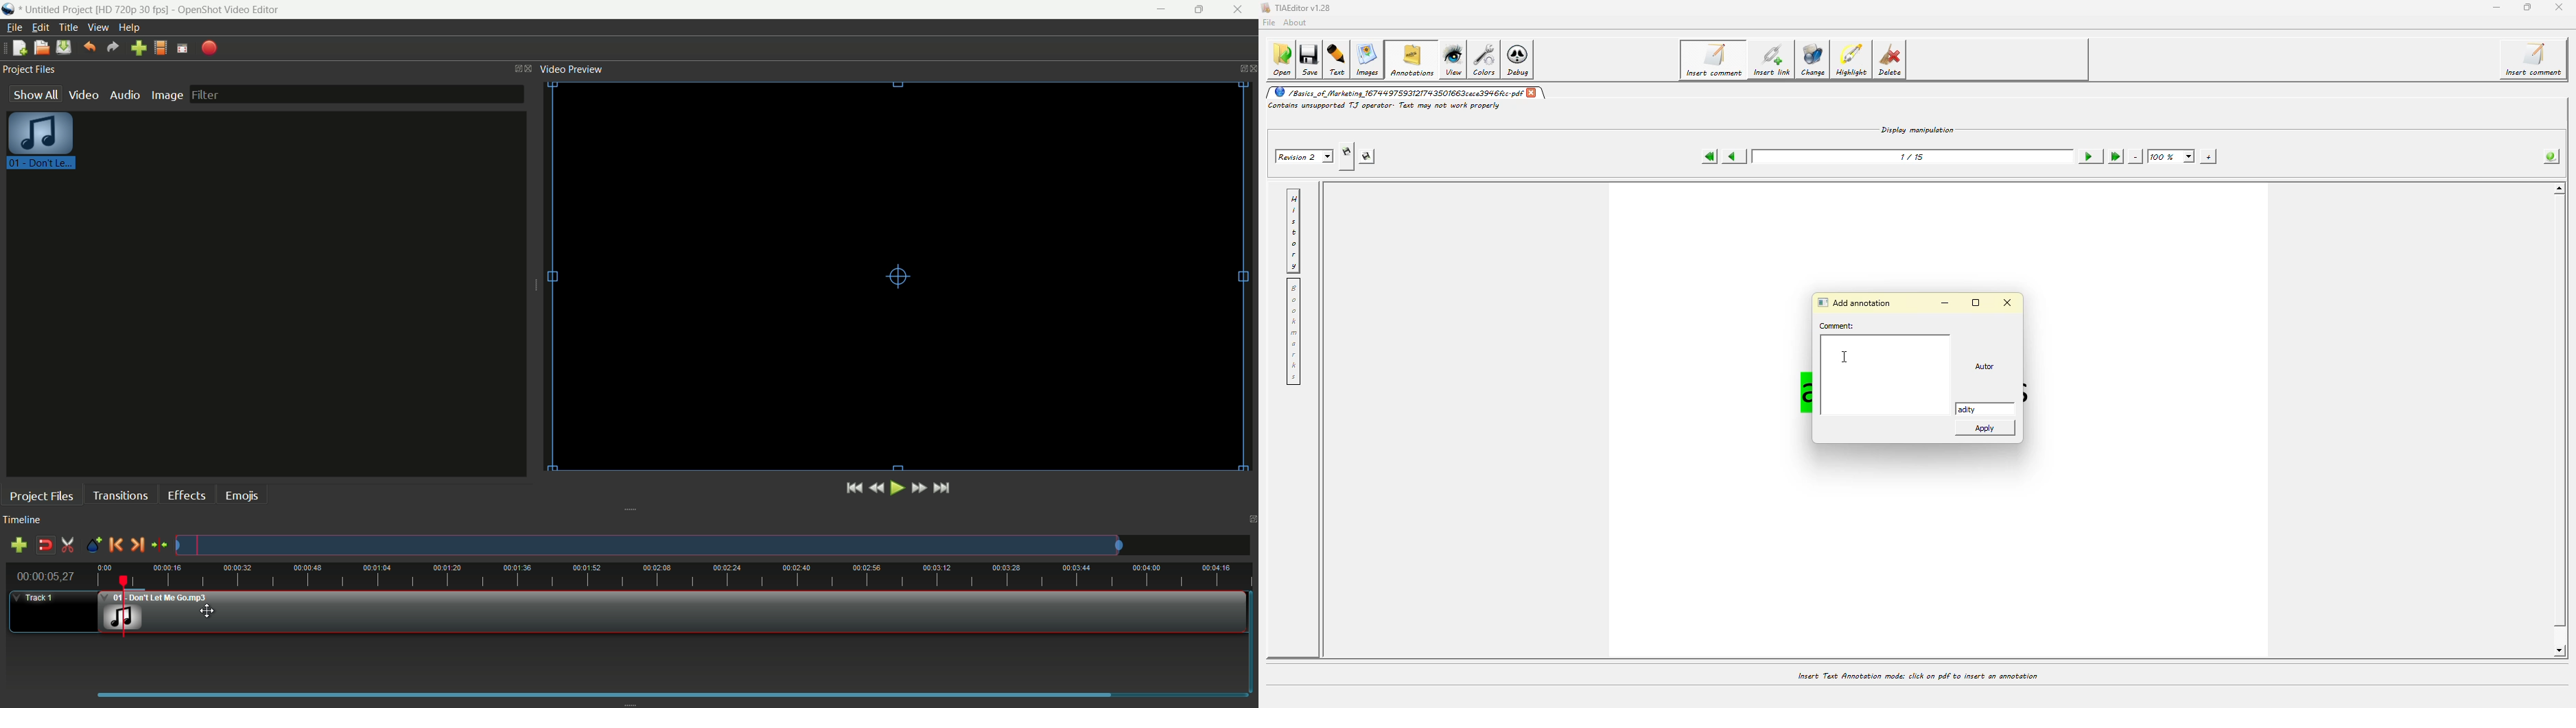 The width and height of the screenshot is (2576, 728). Describe the element at coordinates (530, 68) in the screenshot. I see `close project files` at that location.